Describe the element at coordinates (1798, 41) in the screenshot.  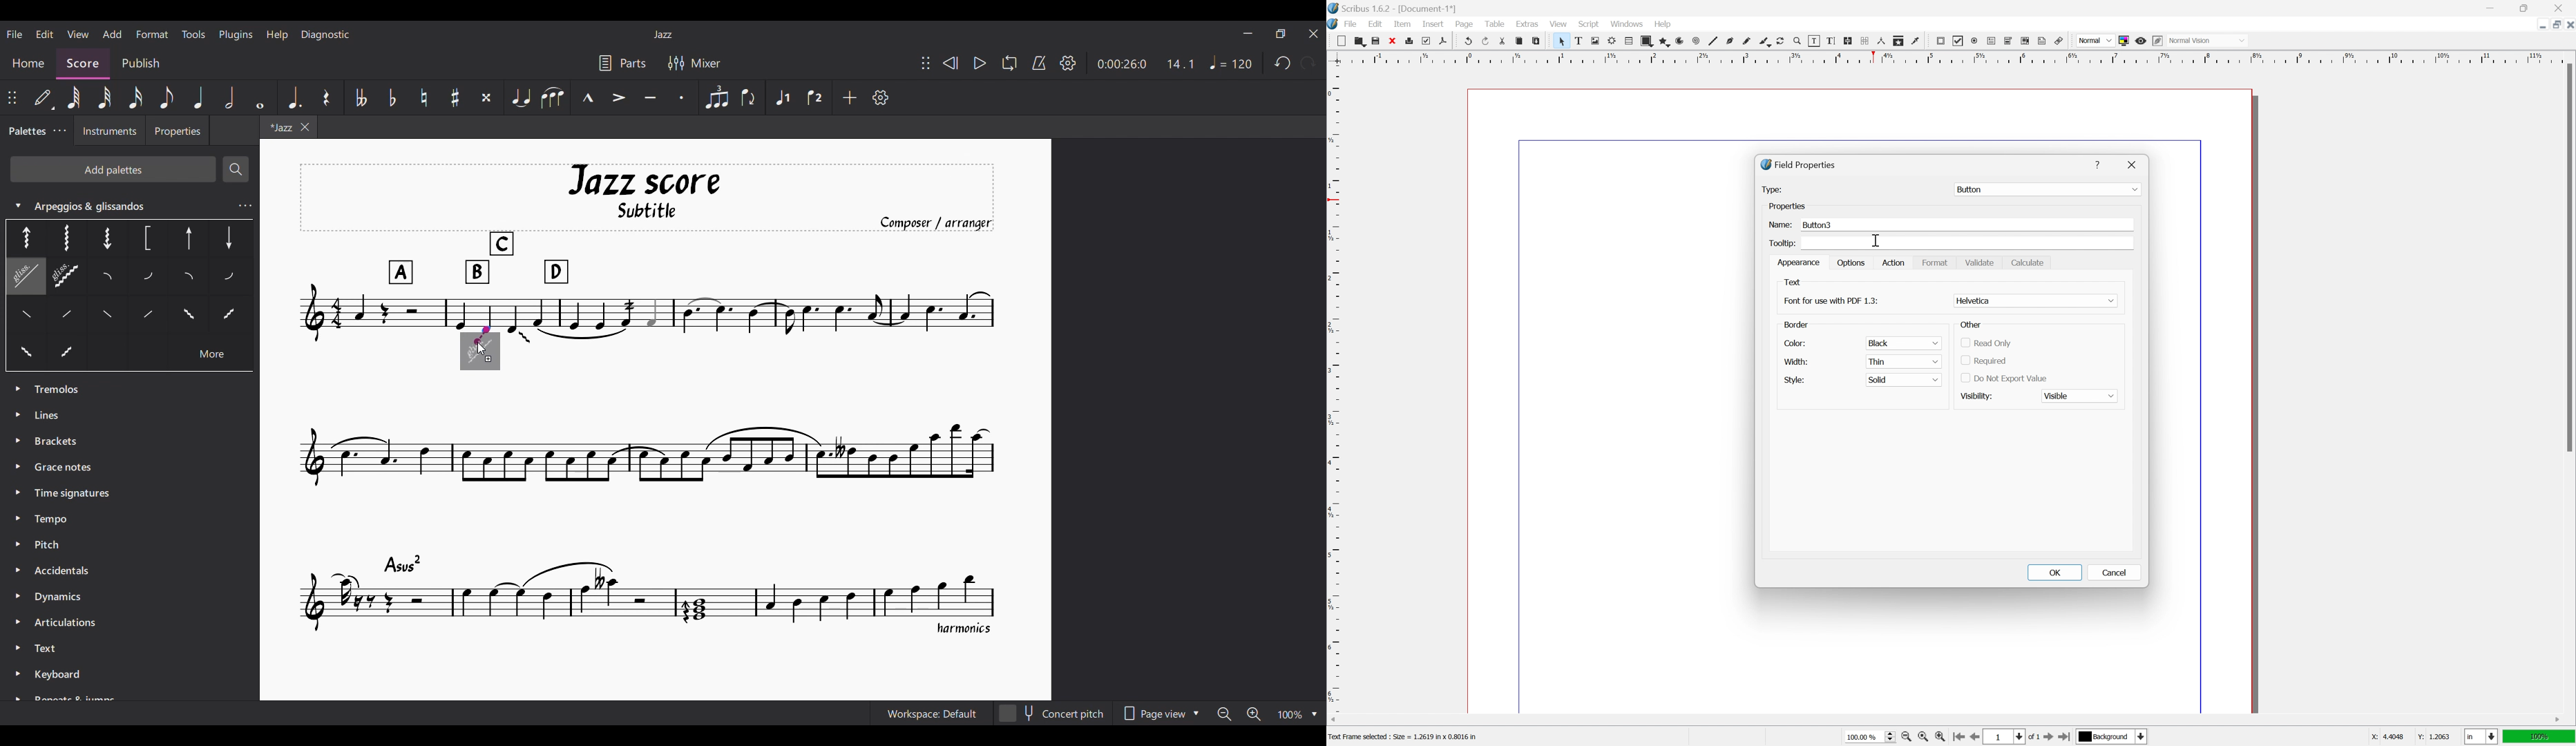
I see `zoom in or zoom out` at that location.